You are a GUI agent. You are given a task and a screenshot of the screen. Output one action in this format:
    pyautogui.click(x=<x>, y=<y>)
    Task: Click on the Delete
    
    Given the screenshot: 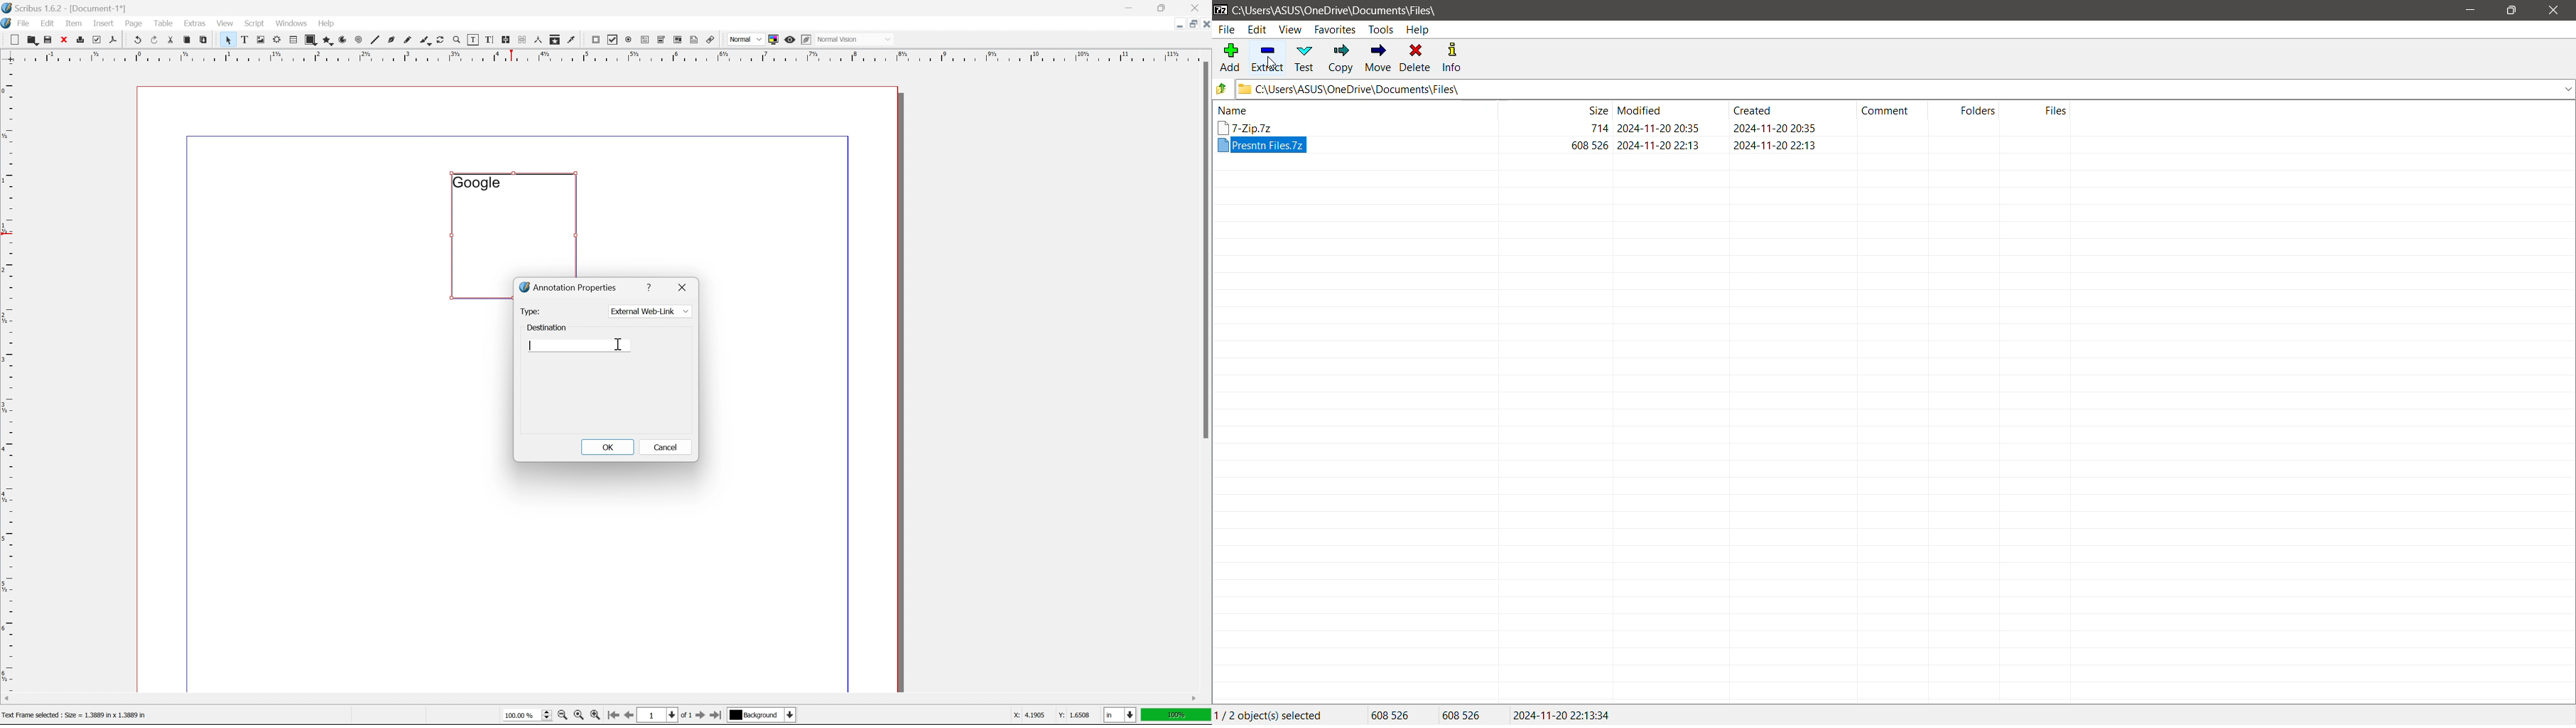 What is the action you would take?
    pyautogui.click(x=1417, y=58)
    